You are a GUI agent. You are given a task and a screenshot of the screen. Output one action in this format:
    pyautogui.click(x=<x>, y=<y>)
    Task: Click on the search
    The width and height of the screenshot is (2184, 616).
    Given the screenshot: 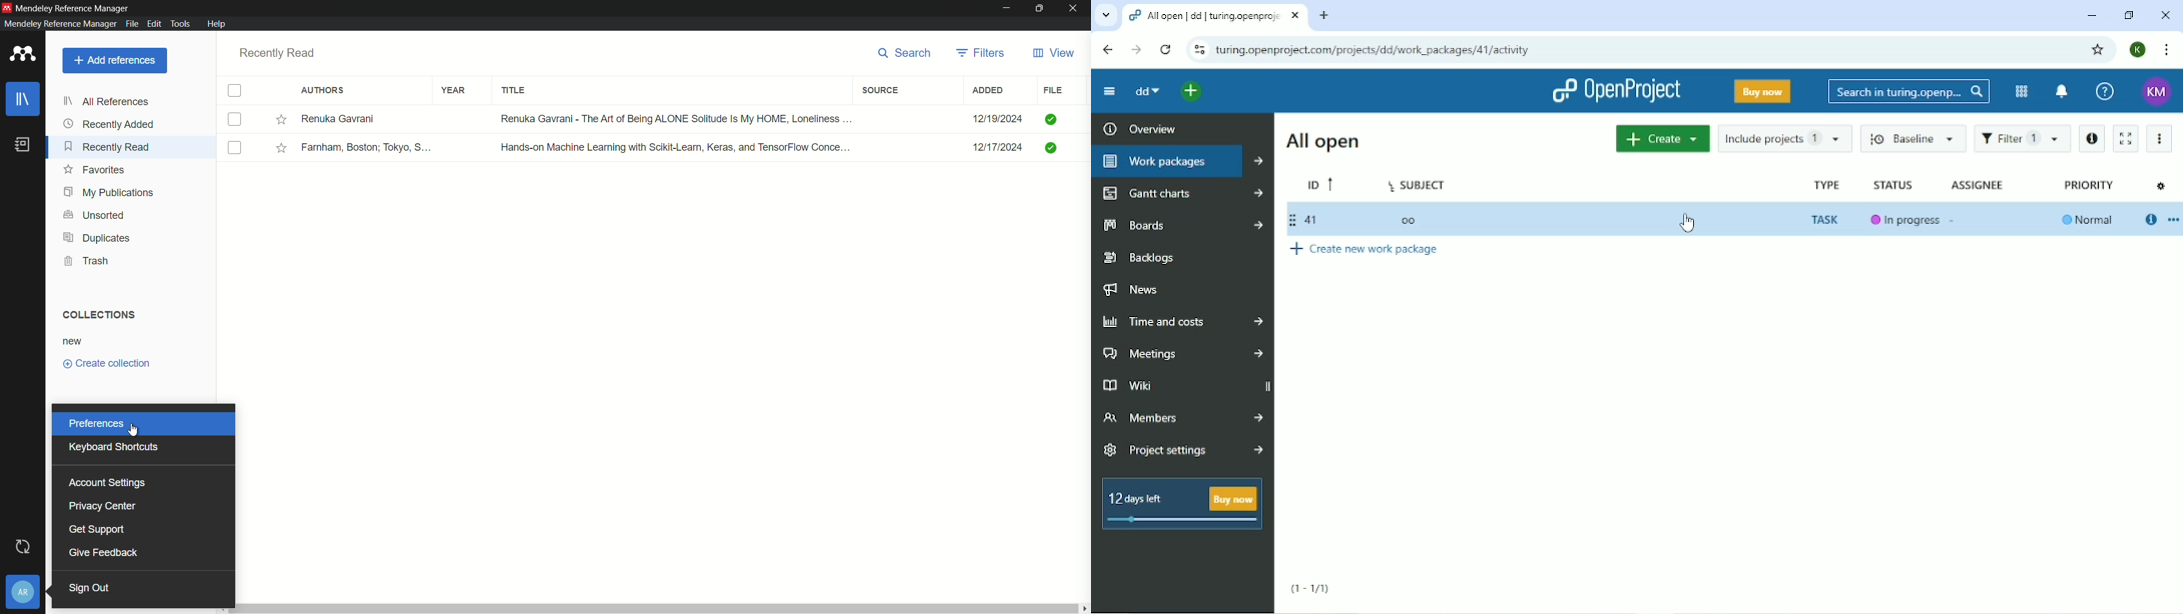 What is the action you would take?
    pyautogui.click(x=905, y=55)
    